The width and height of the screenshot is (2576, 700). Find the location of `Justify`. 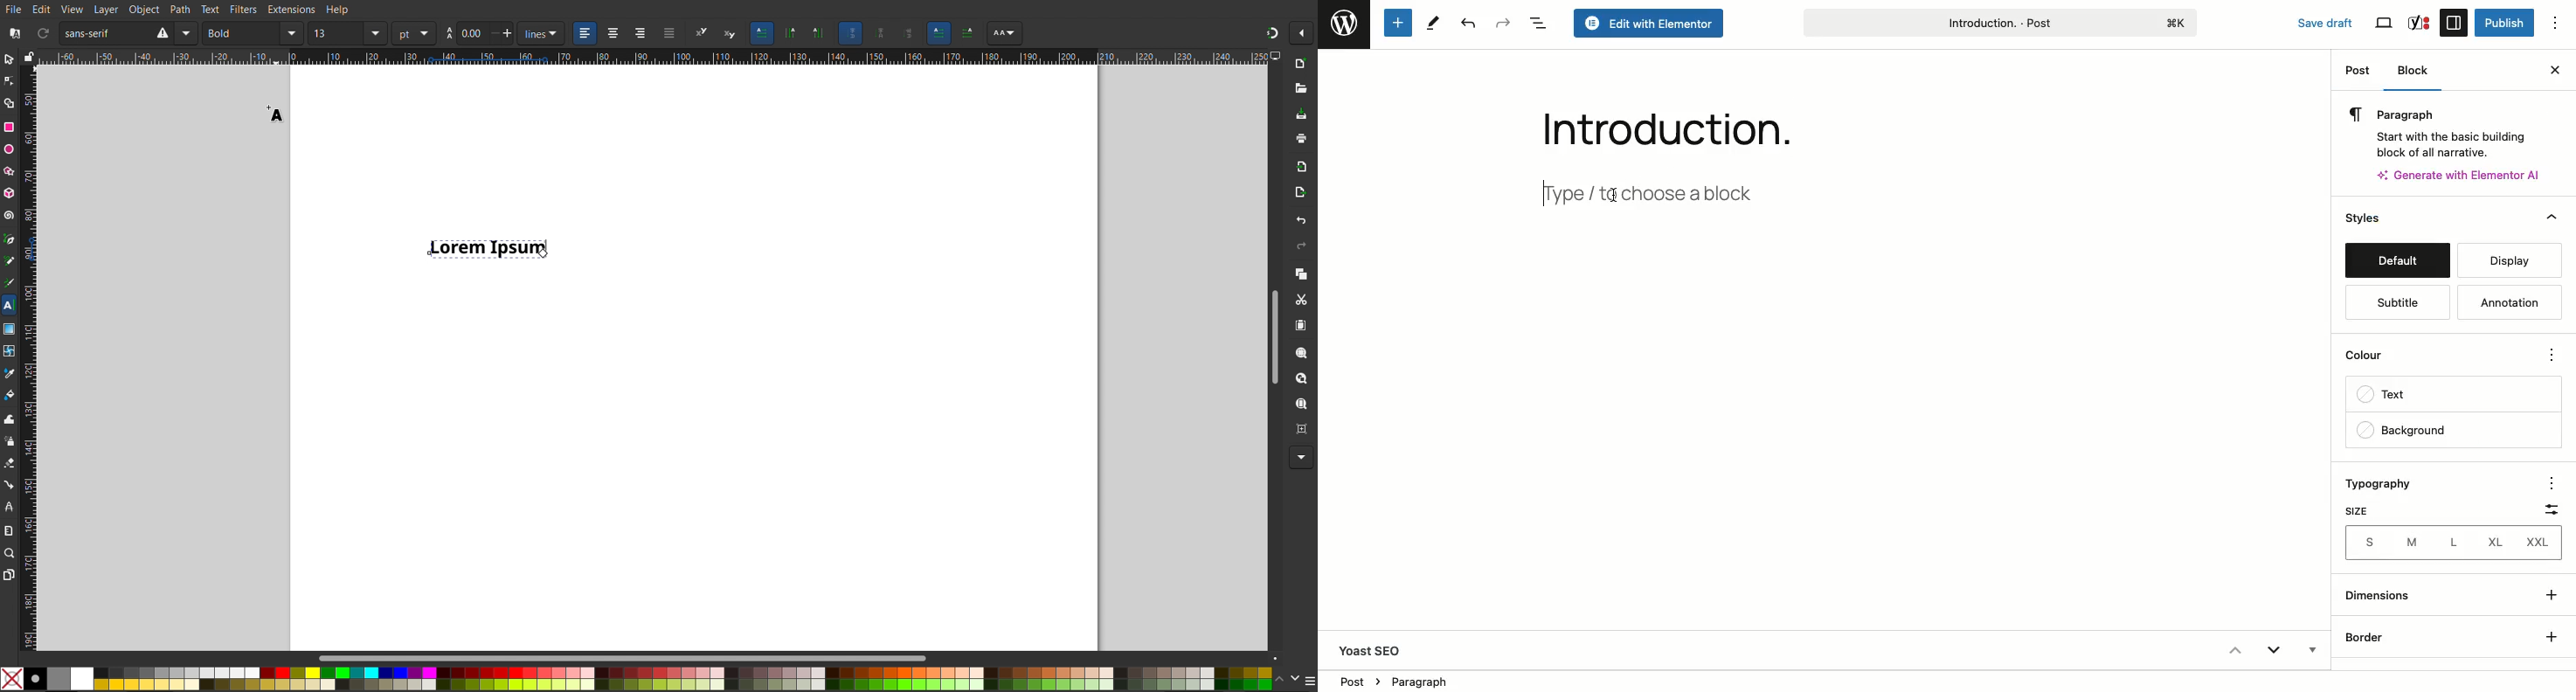

Justify is located at coordinates (669, 34).